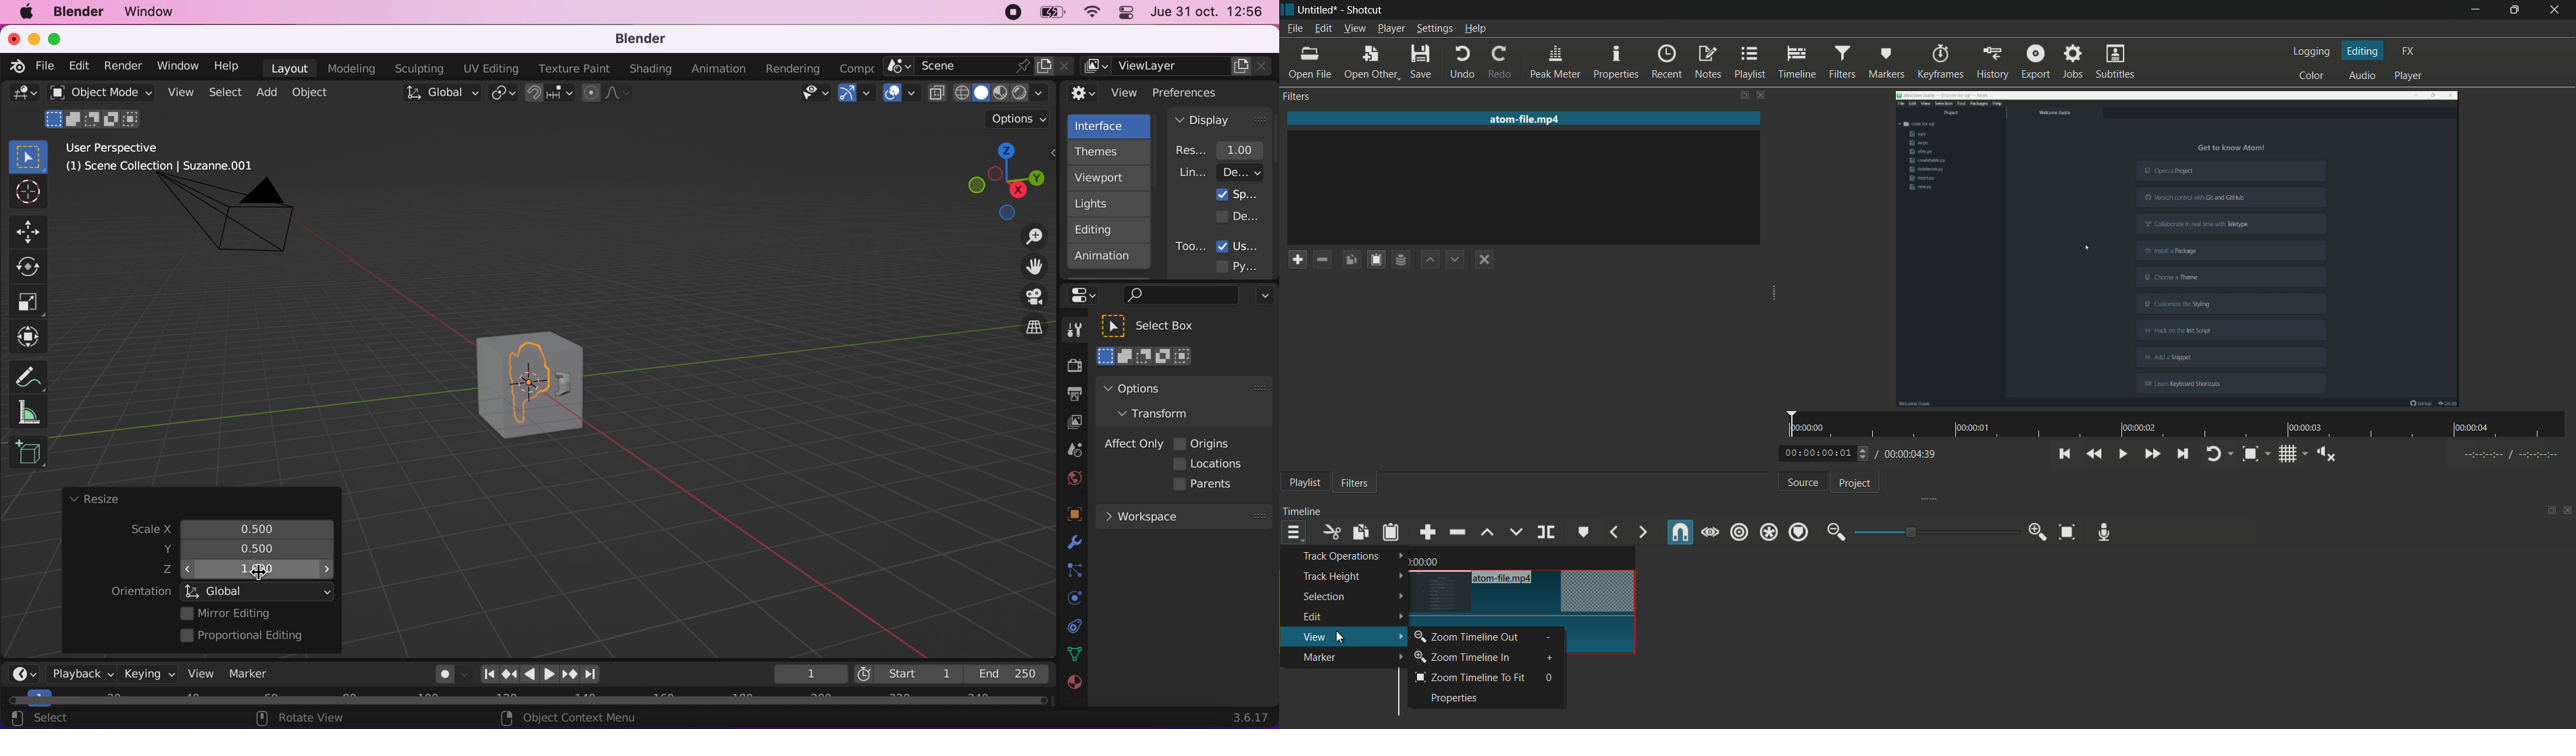 The width and height of the screenshot is (2576, 756). What do you see at coordinates (634, 40) in the screenshot?
I see `blender` at bounding box center [634, 40].